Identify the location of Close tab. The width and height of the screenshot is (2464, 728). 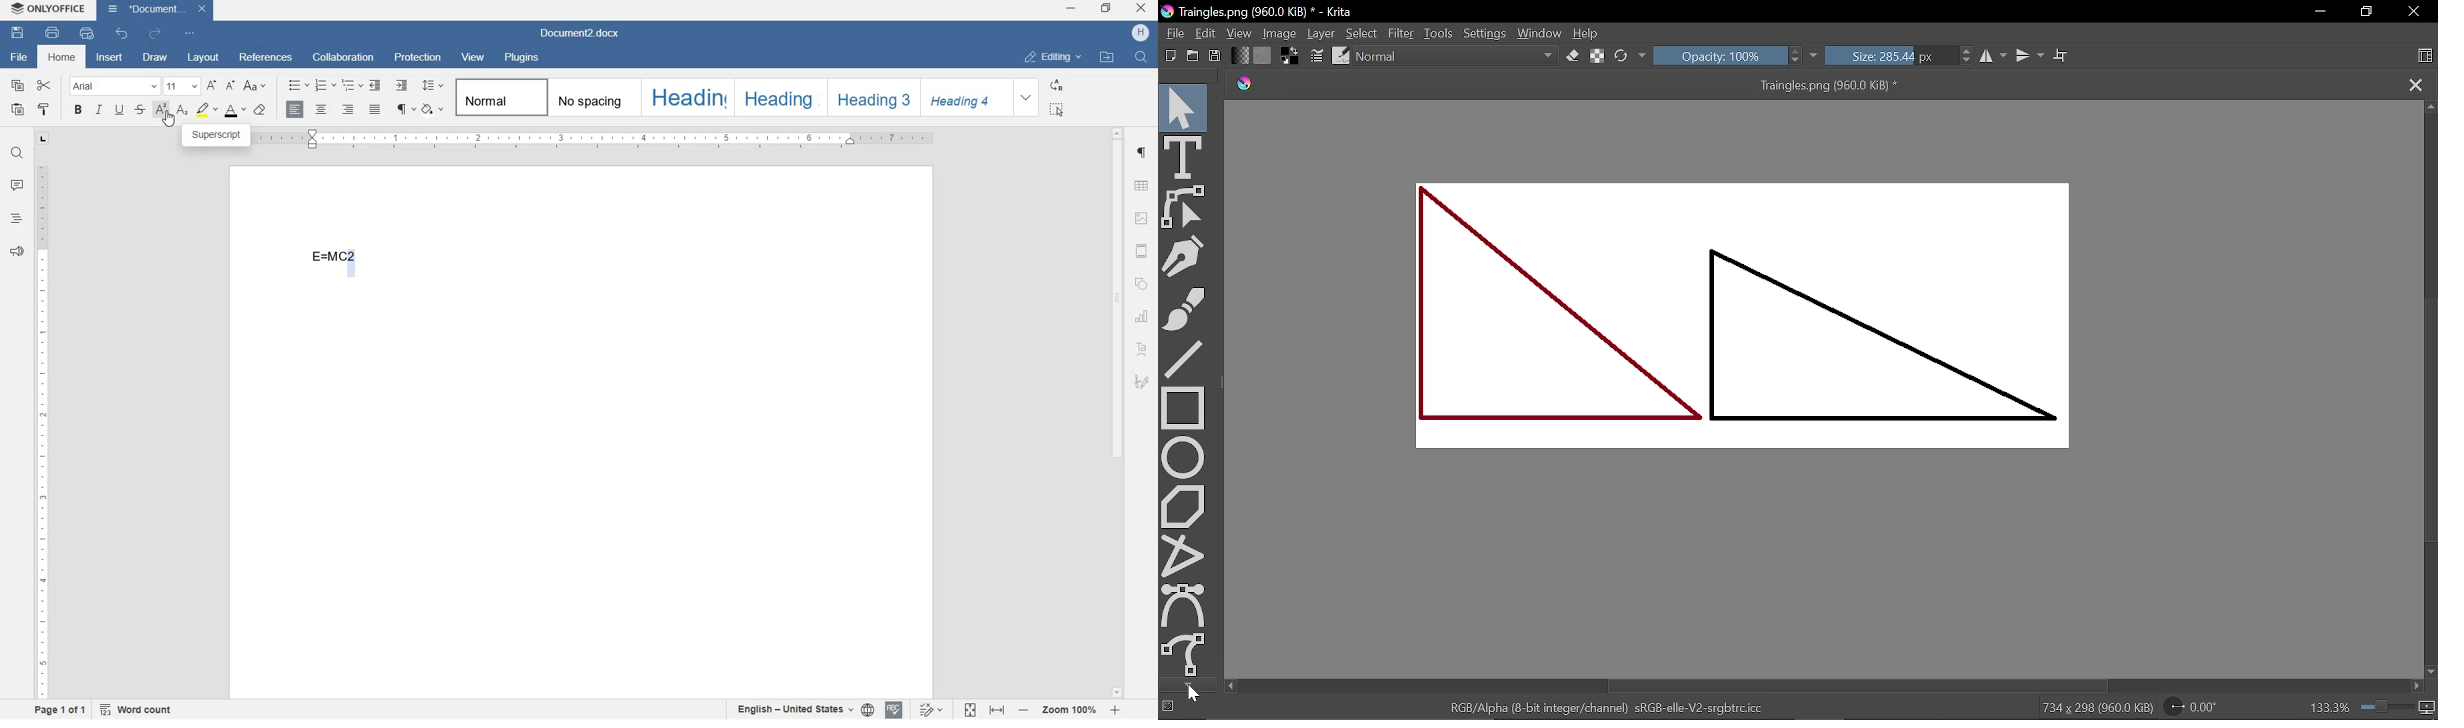
(2412, 84).